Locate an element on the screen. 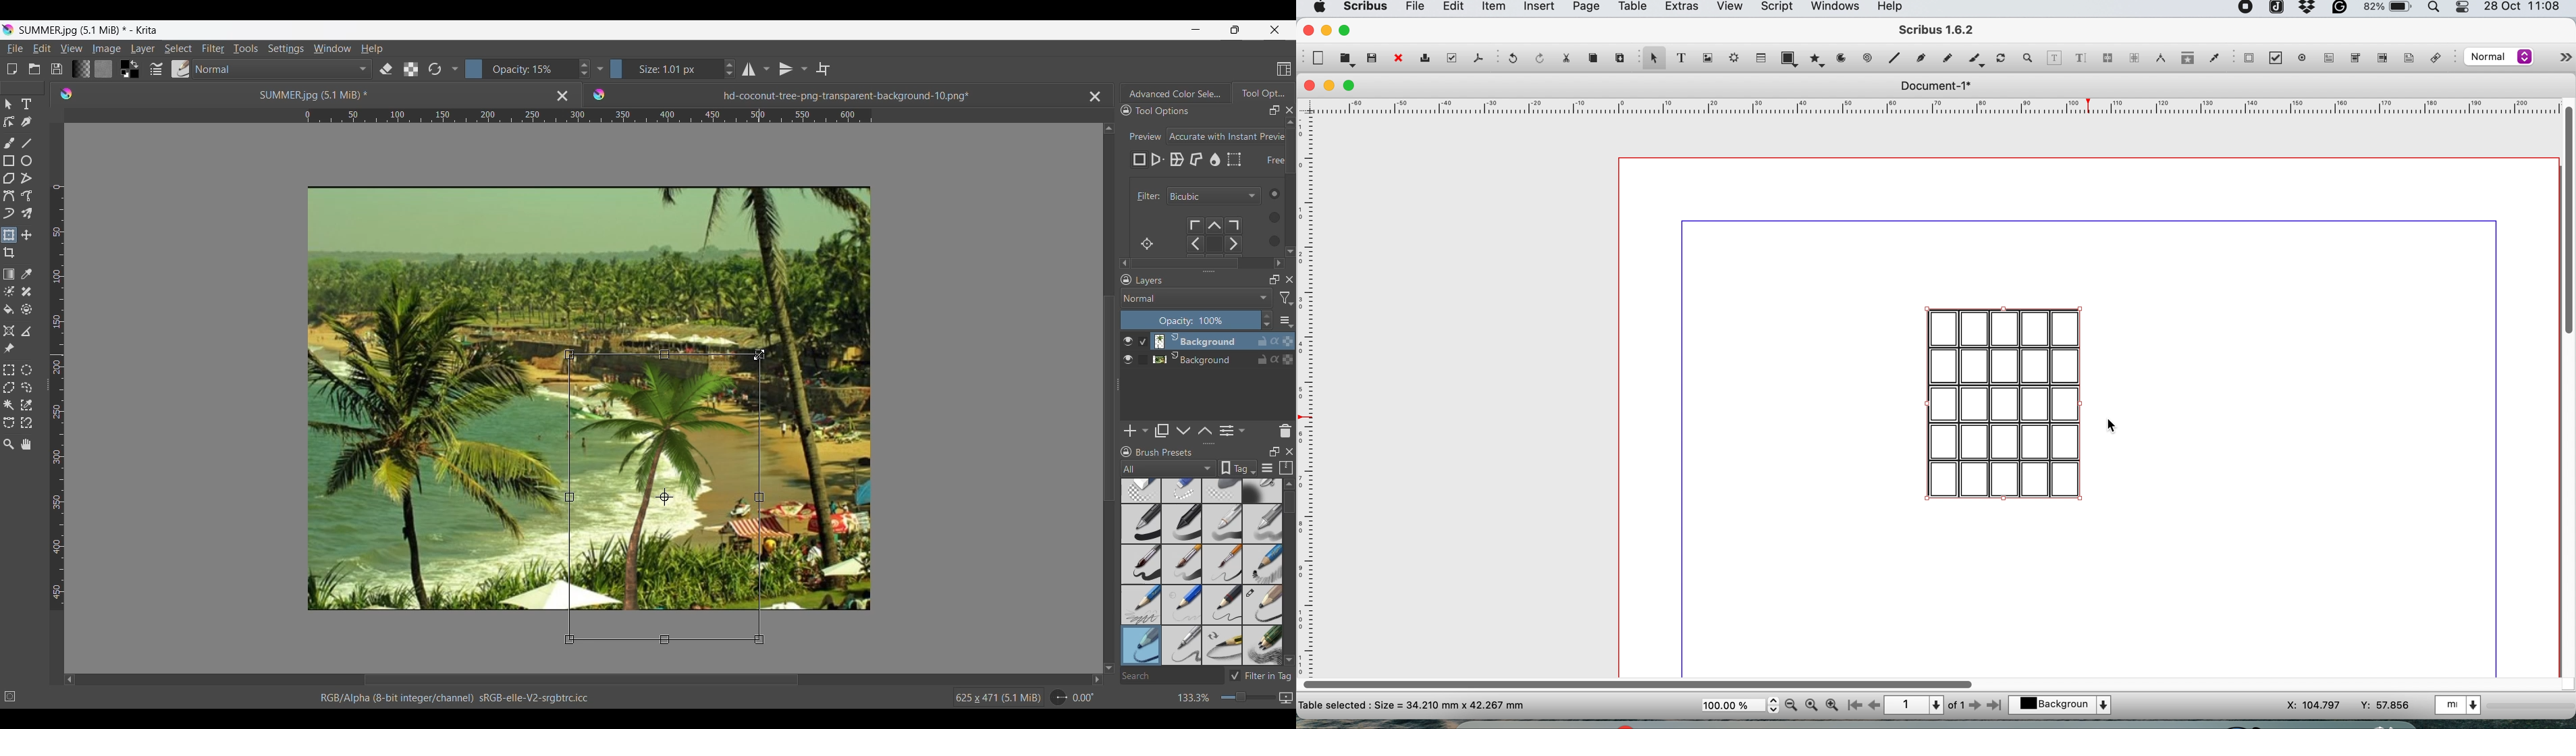 Image resolution: width=2576 pixels, height=756 pixels. Layer is located at coordinates (142, 49).